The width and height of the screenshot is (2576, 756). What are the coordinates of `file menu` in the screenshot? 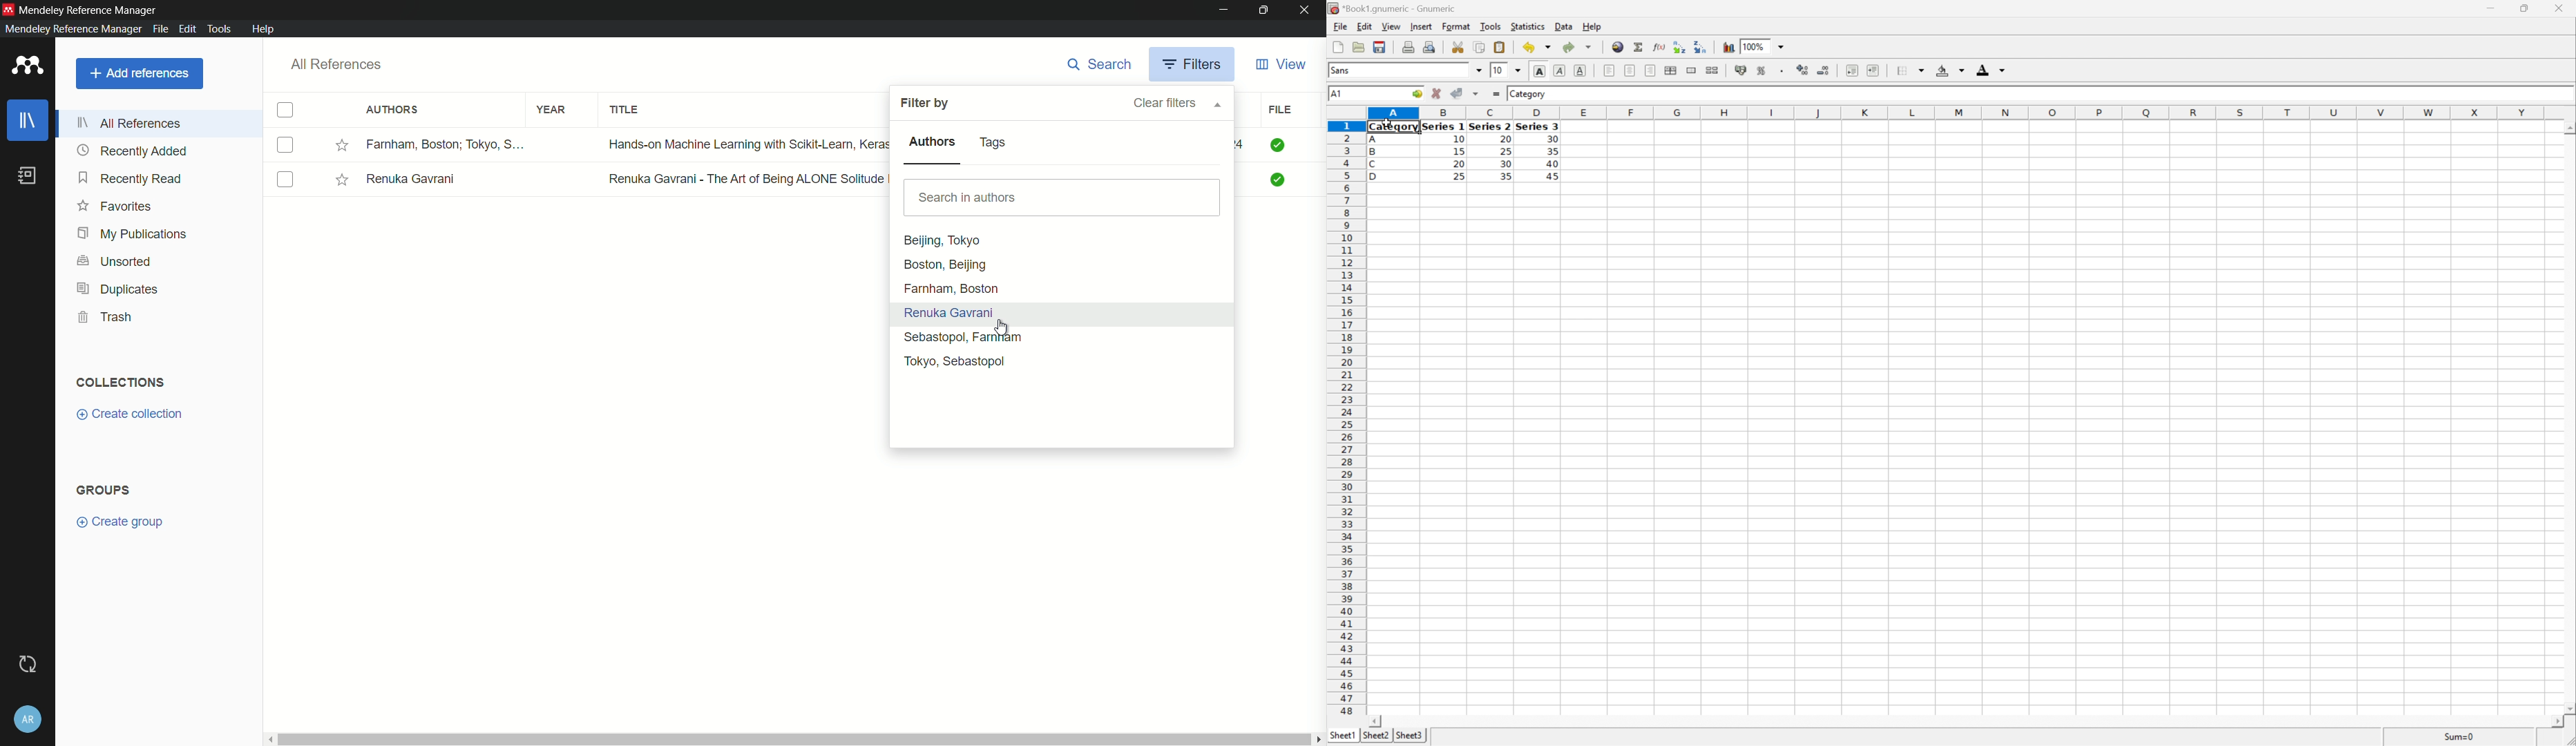 It's located at (160, 29).